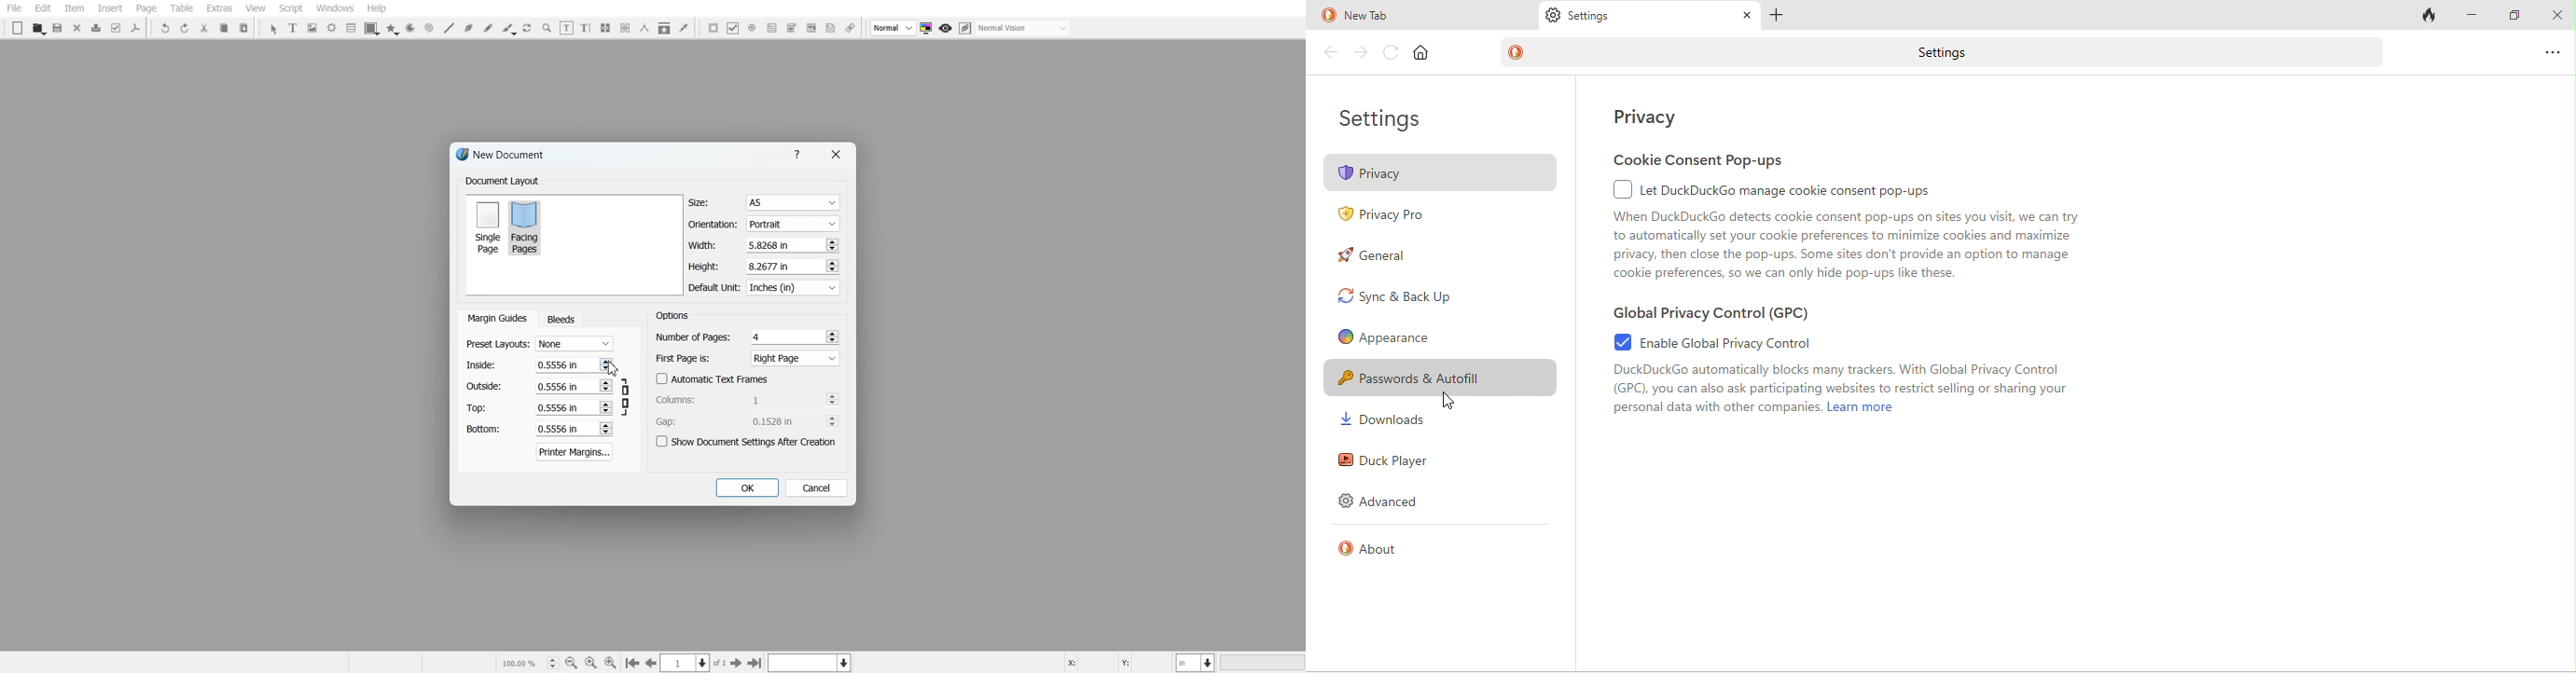  Describe the element at coordinates (219, 8) in the screenshot. I see `Extras` at that location.